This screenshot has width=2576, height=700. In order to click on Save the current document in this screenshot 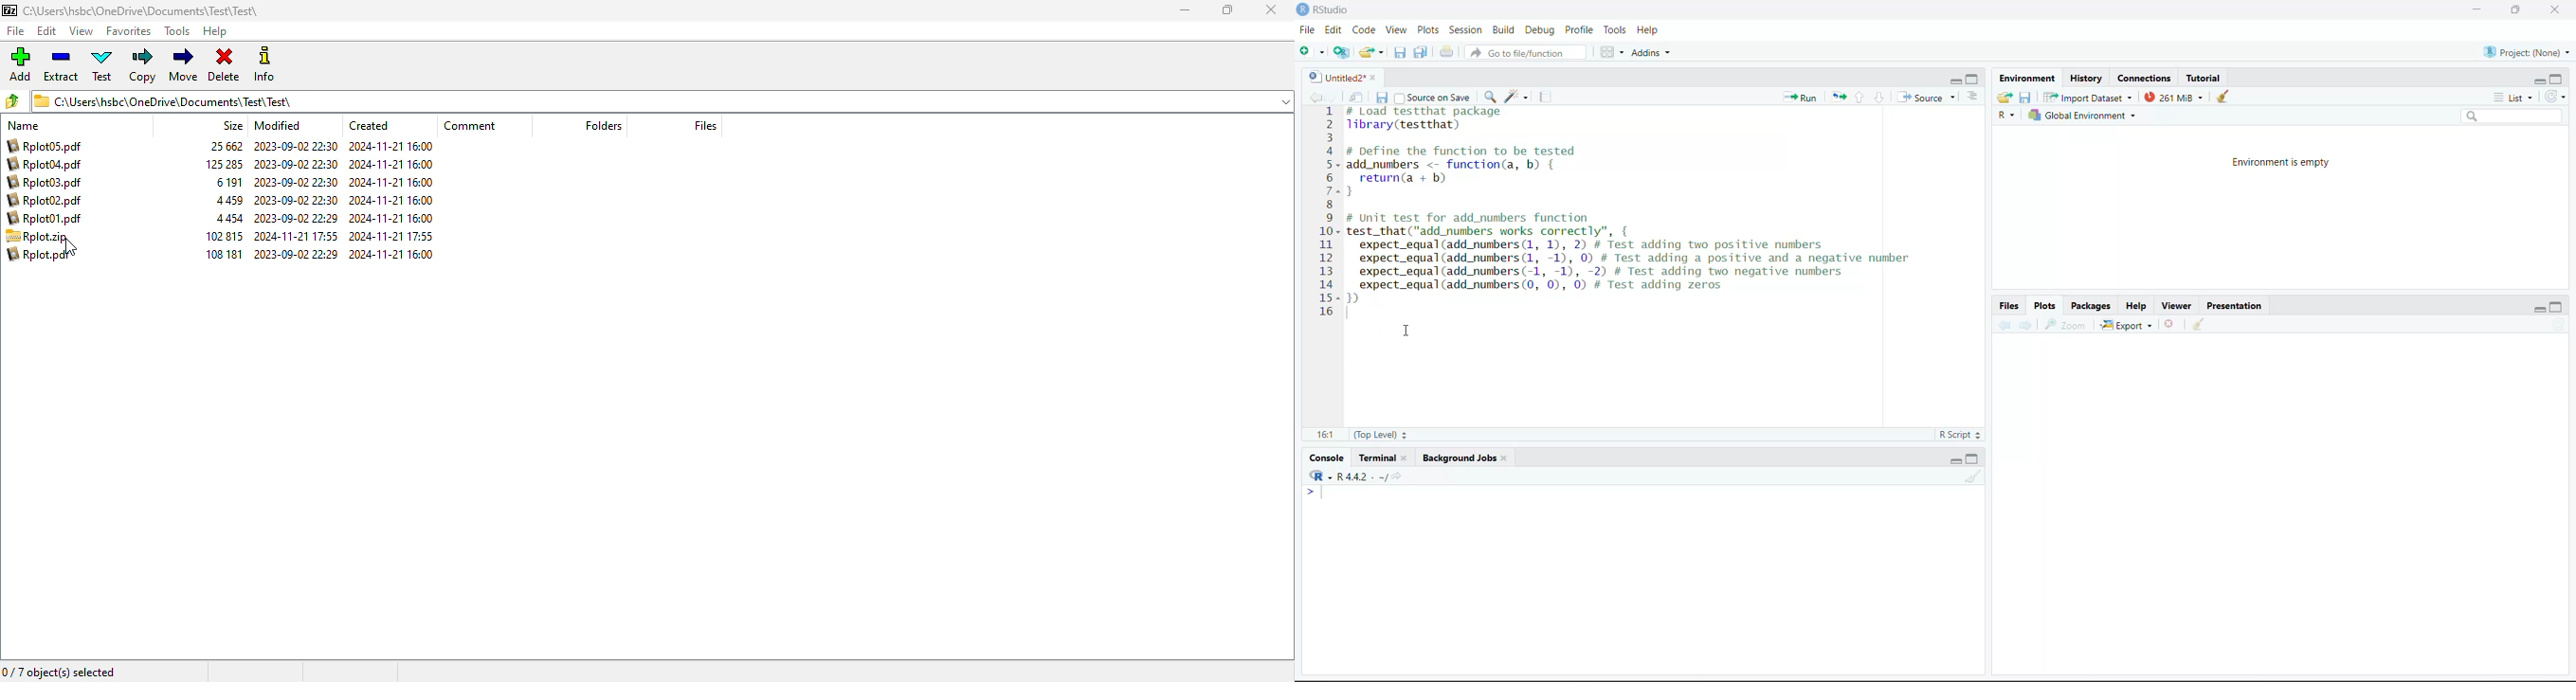, I will do `click(1399, 52)`.